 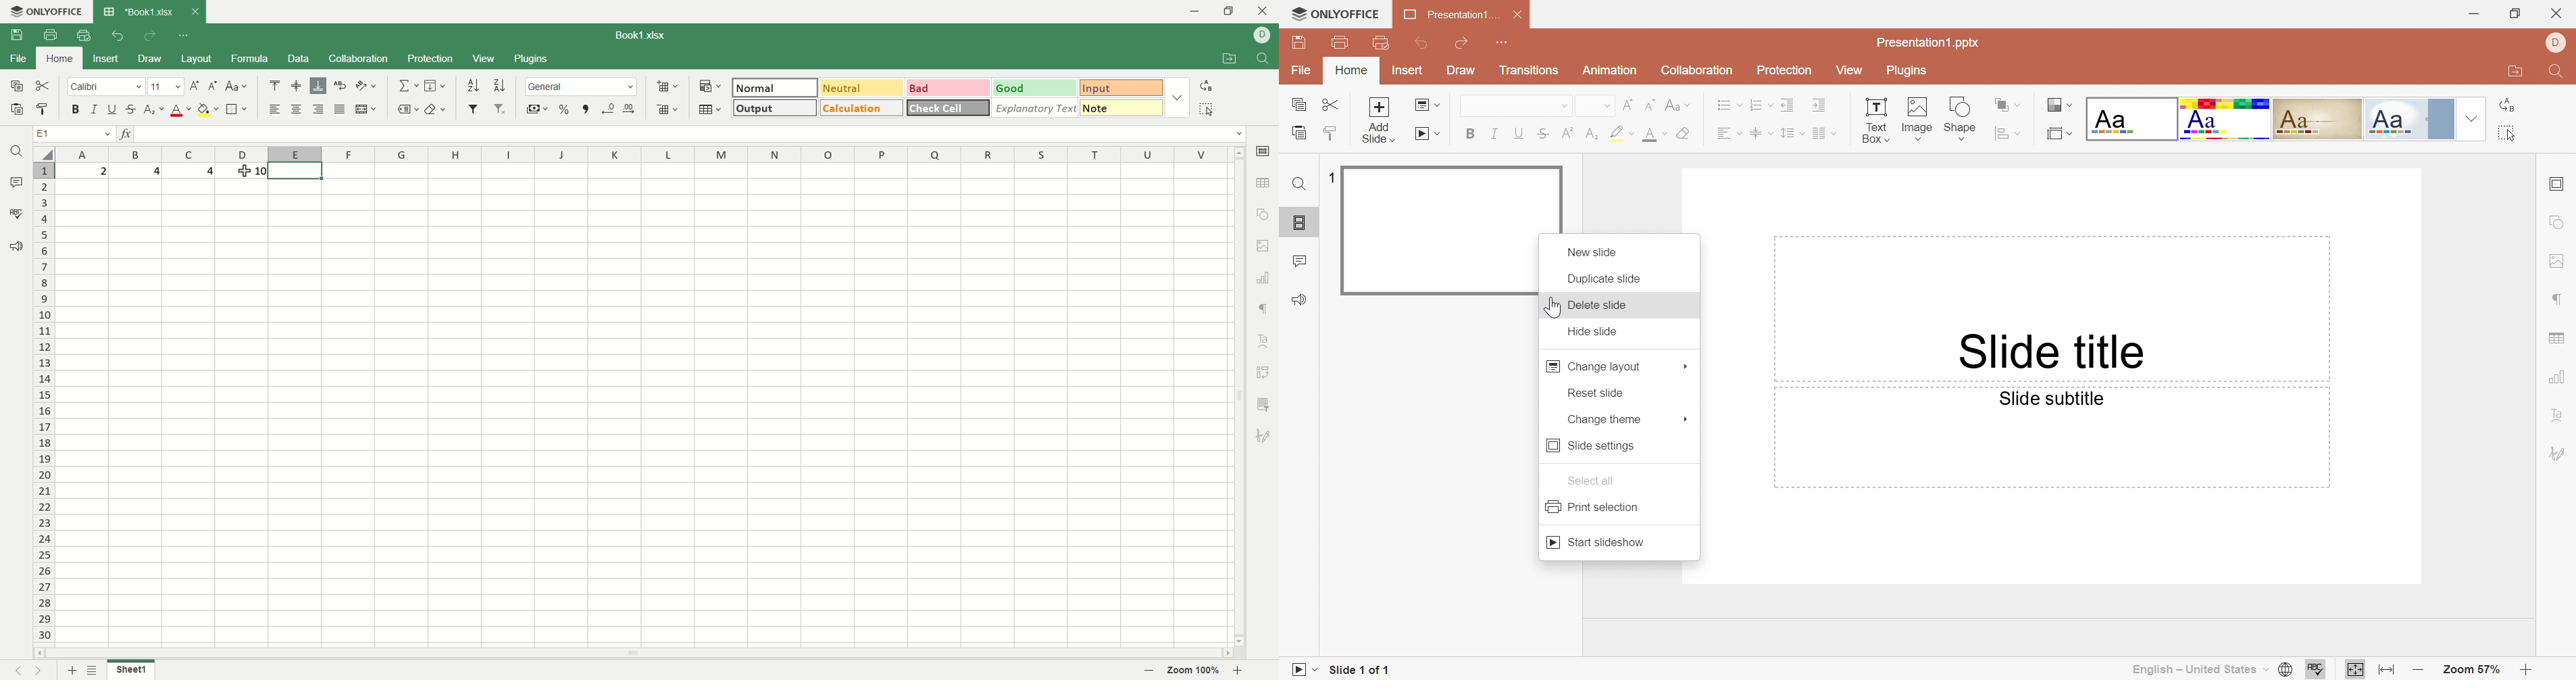 I want to click on named ranges, so click(x=406, y=109).